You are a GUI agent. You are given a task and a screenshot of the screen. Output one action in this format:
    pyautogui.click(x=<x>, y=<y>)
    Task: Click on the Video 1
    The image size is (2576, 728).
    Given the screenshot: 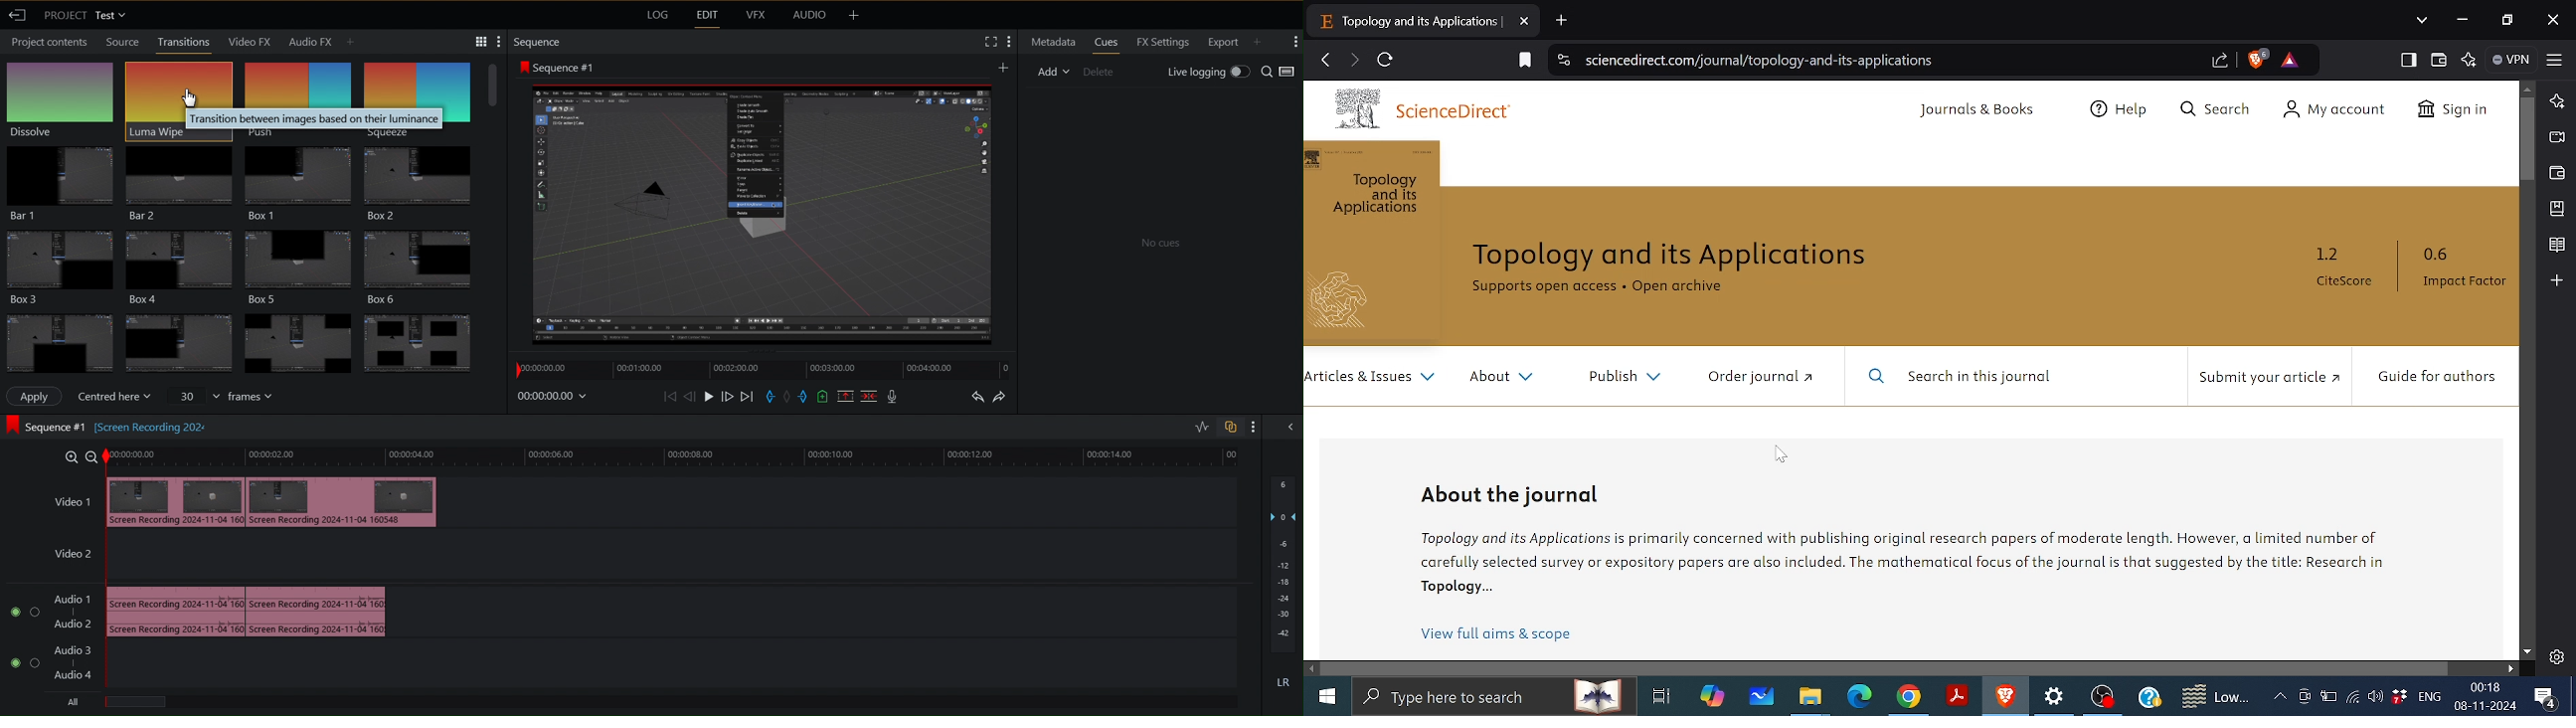 What is the action you would take?
    pyautogui.click(x=299, y=501)
    